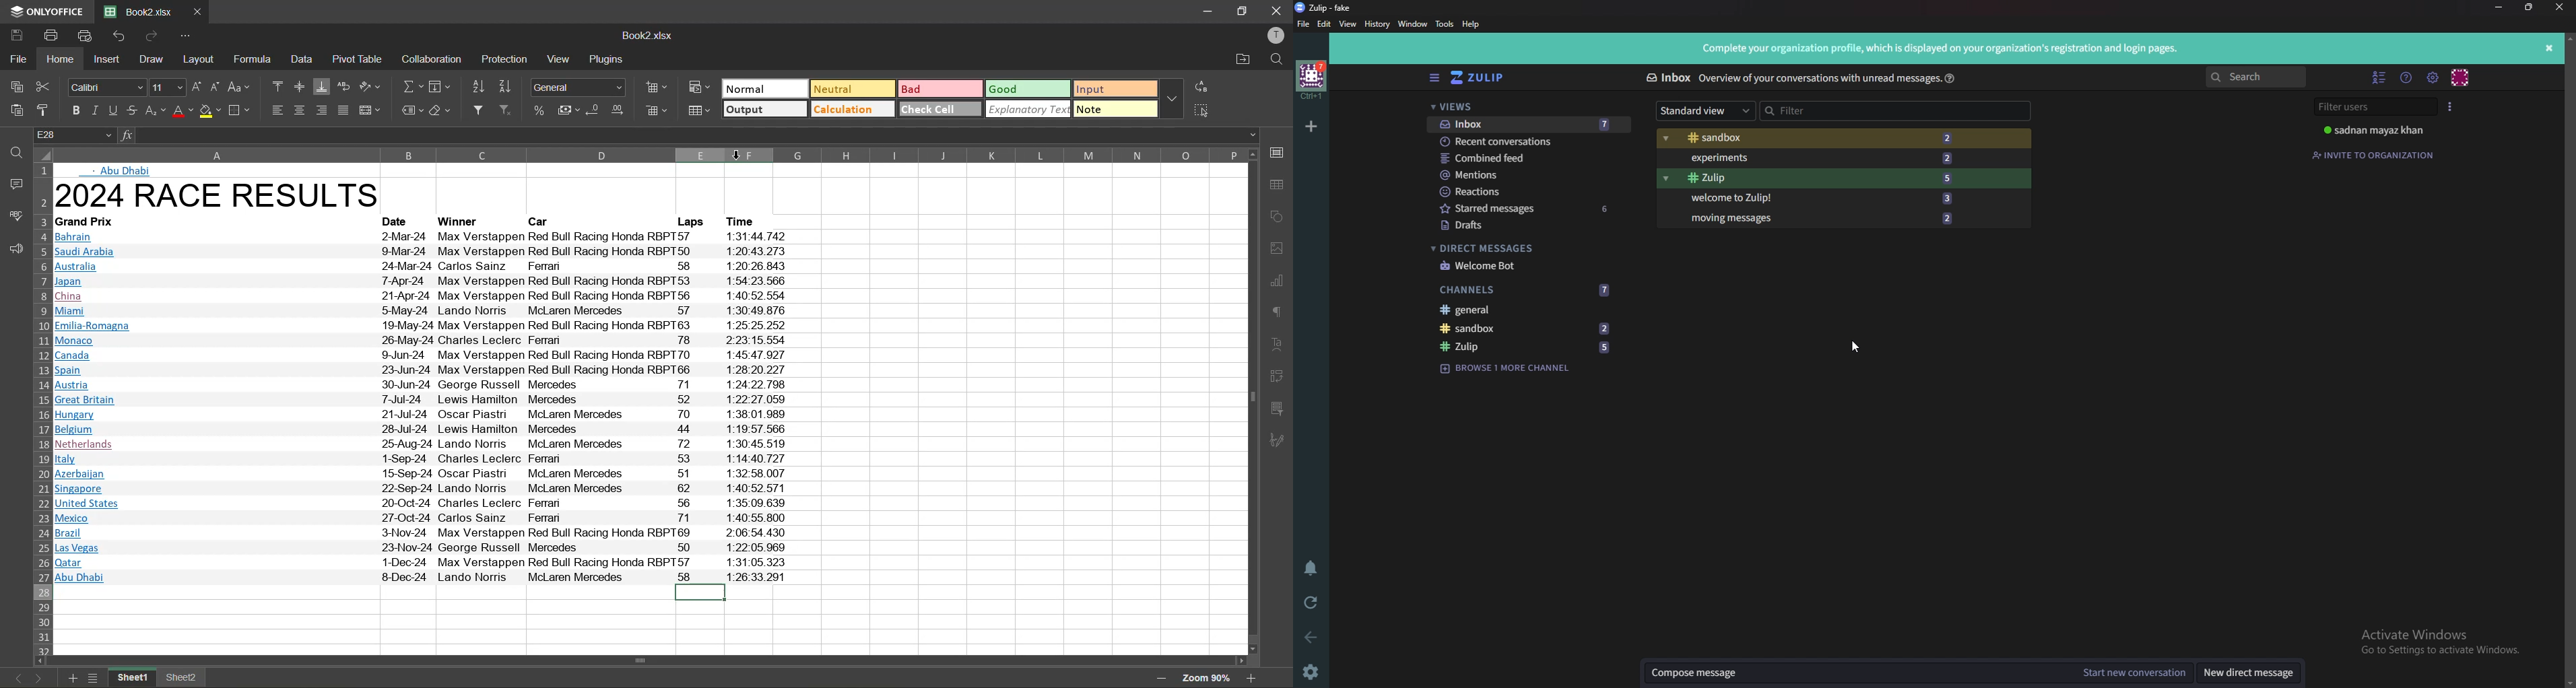 Image resolution: width=2576 pixels, height=700 pixels. I want to click on fields, so click(442, 86).